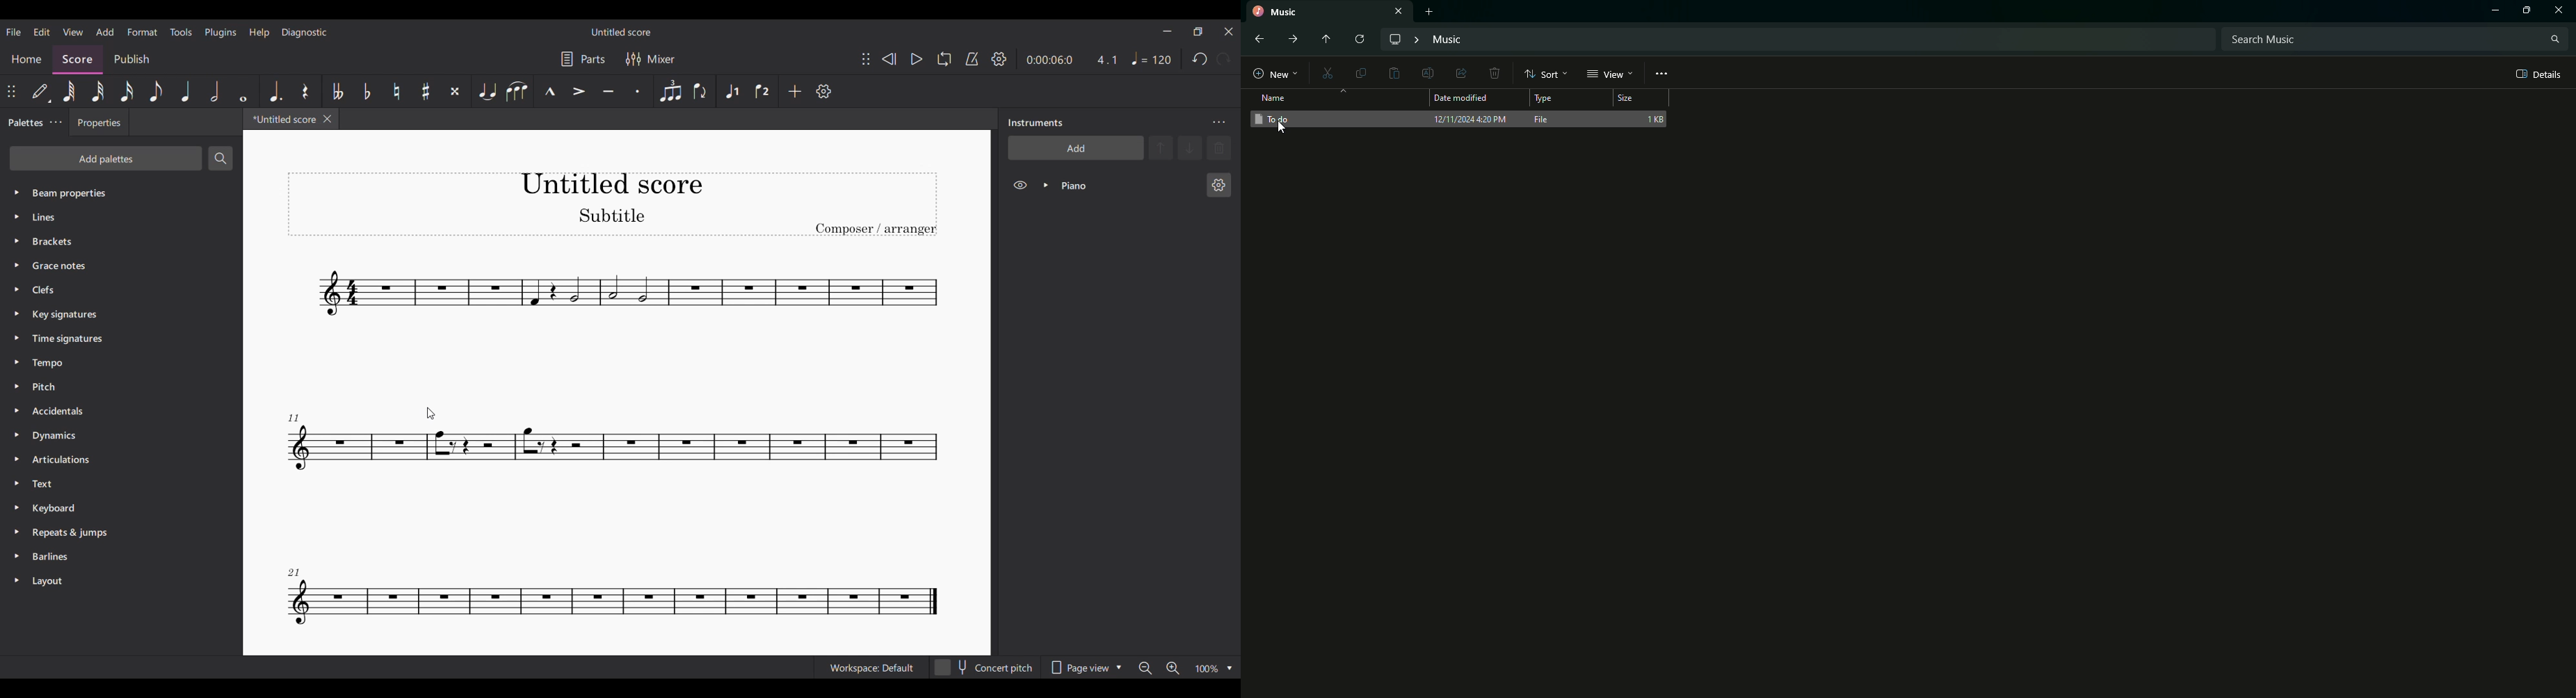  I want to click on Name, so click(1275, 99).